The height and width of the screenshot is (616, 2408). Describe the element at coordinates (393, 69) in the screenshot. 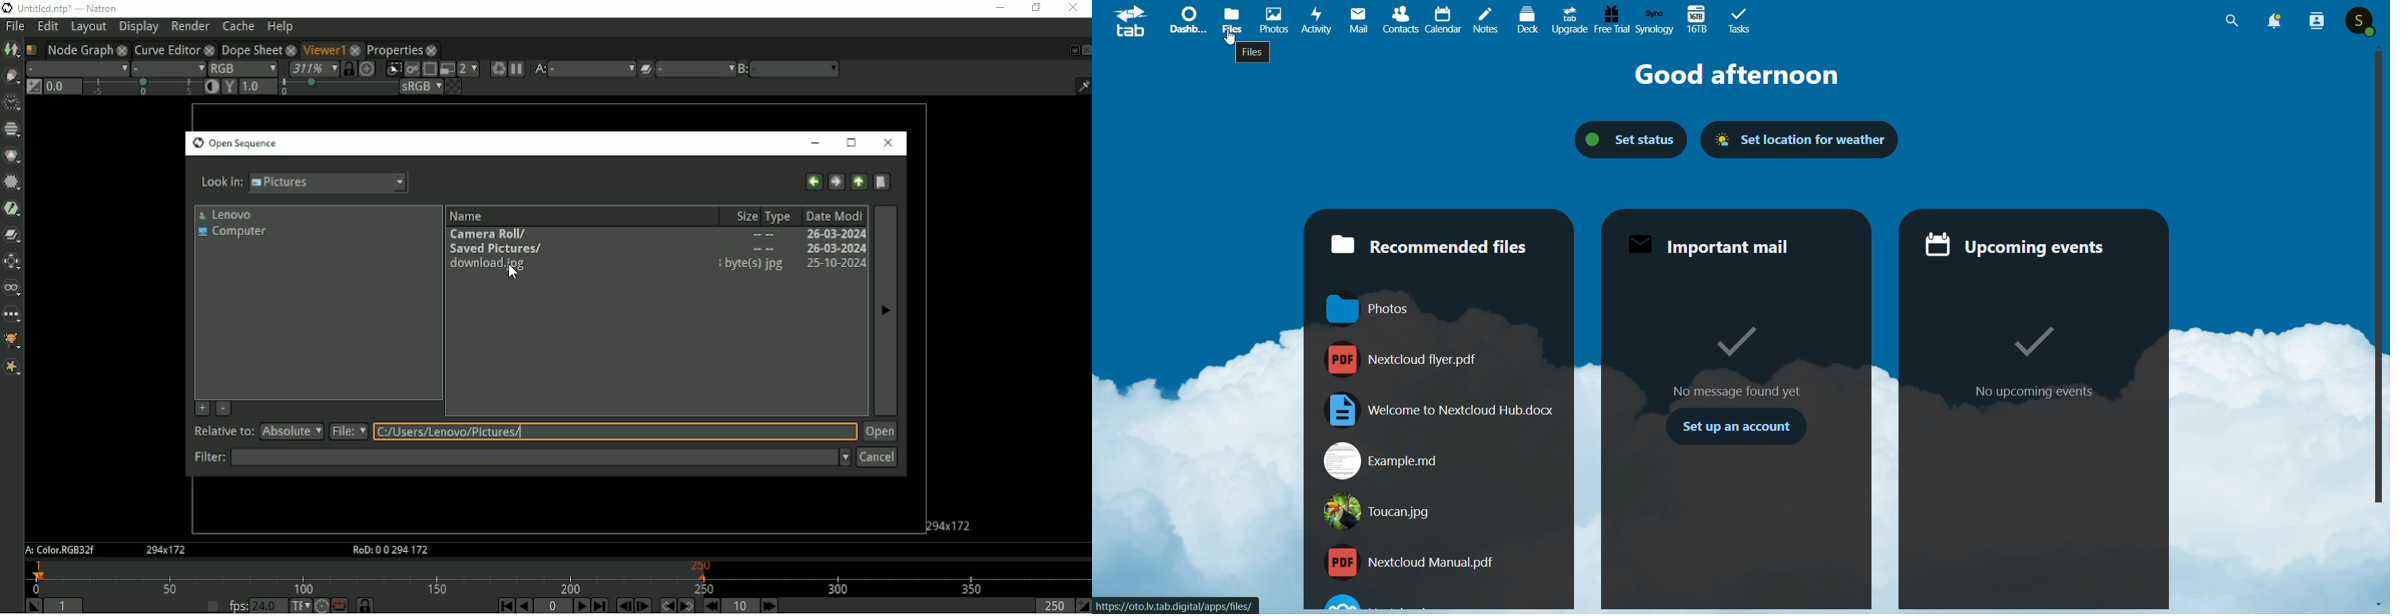

I see `Clips portion of image` at that location.